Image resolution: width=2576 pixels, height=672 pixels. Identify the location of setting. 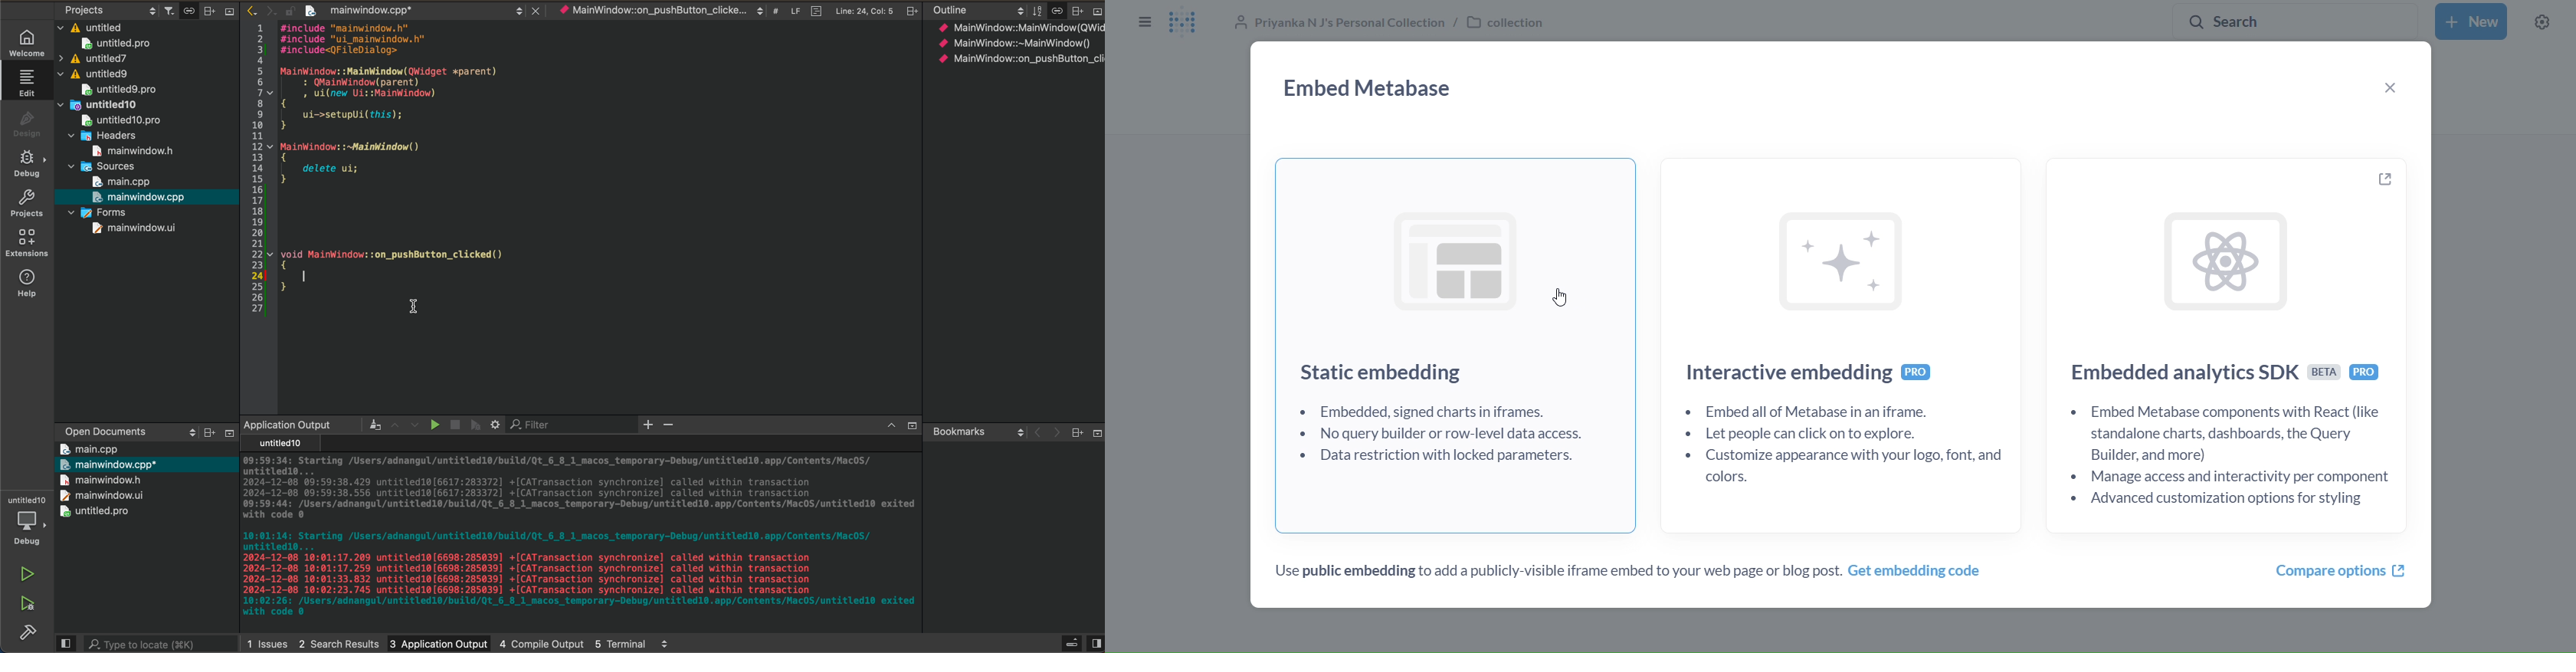
(496, 425).